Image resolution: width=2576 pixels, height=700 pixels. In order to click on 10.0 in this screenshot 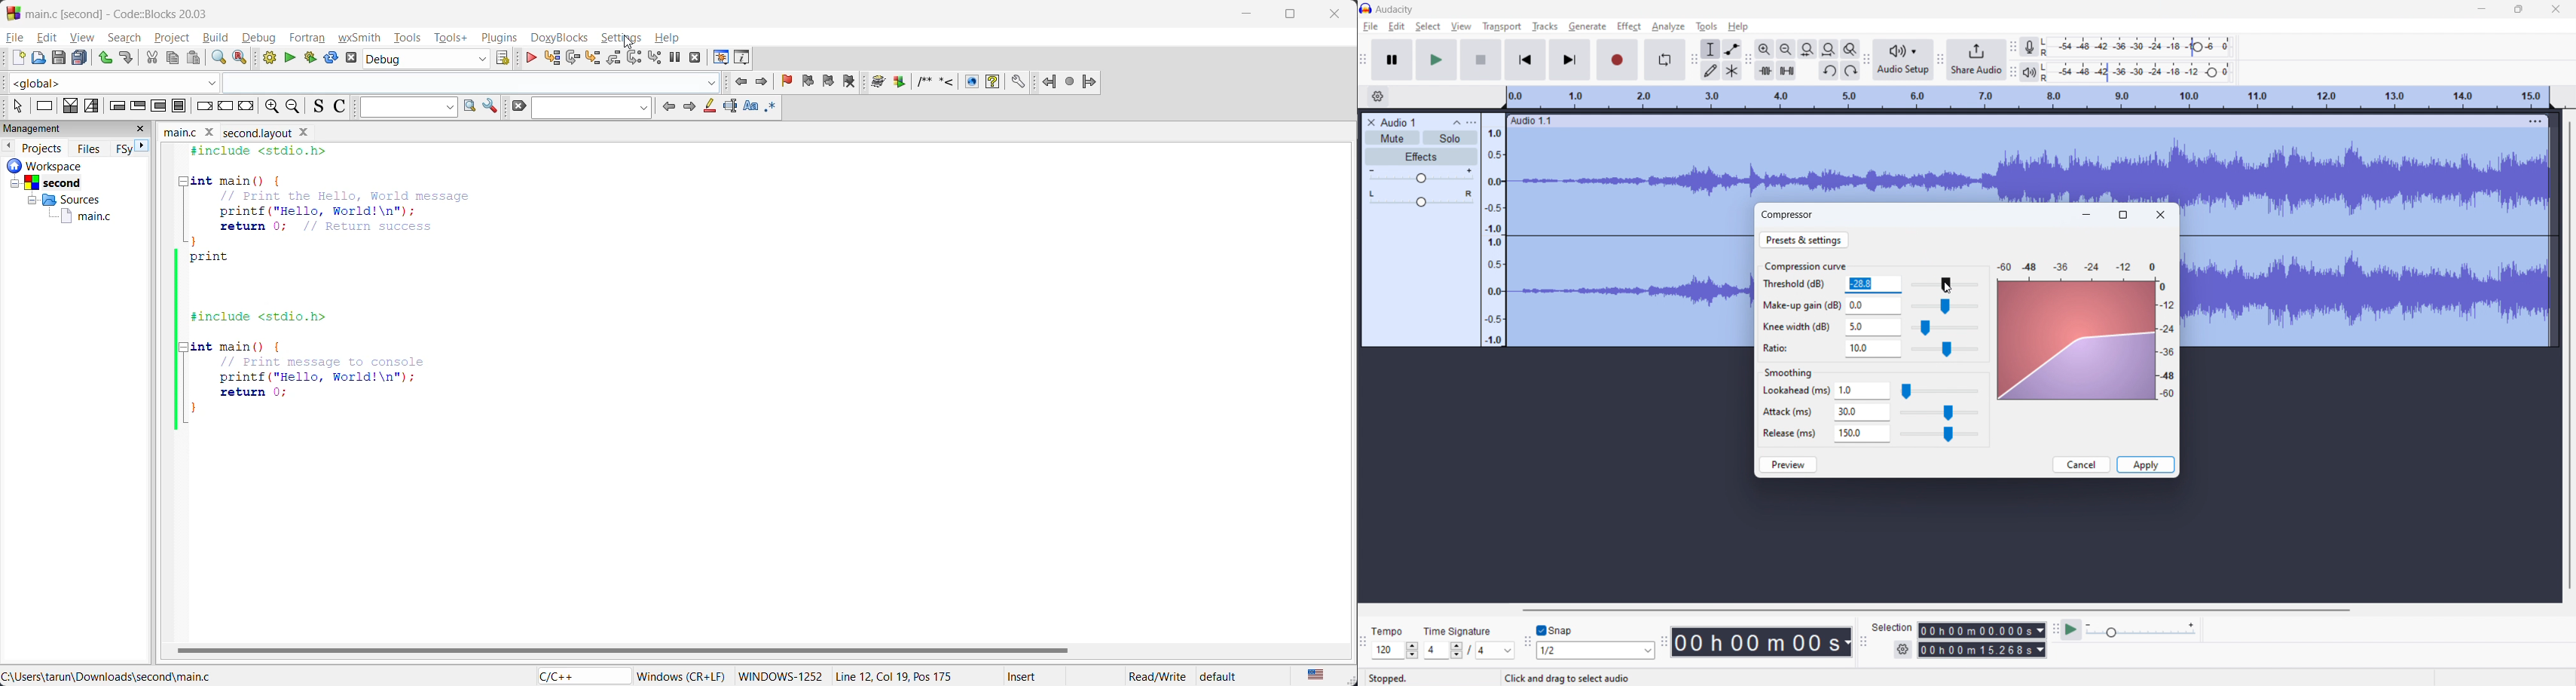, I will do `click(1873, 349)`.